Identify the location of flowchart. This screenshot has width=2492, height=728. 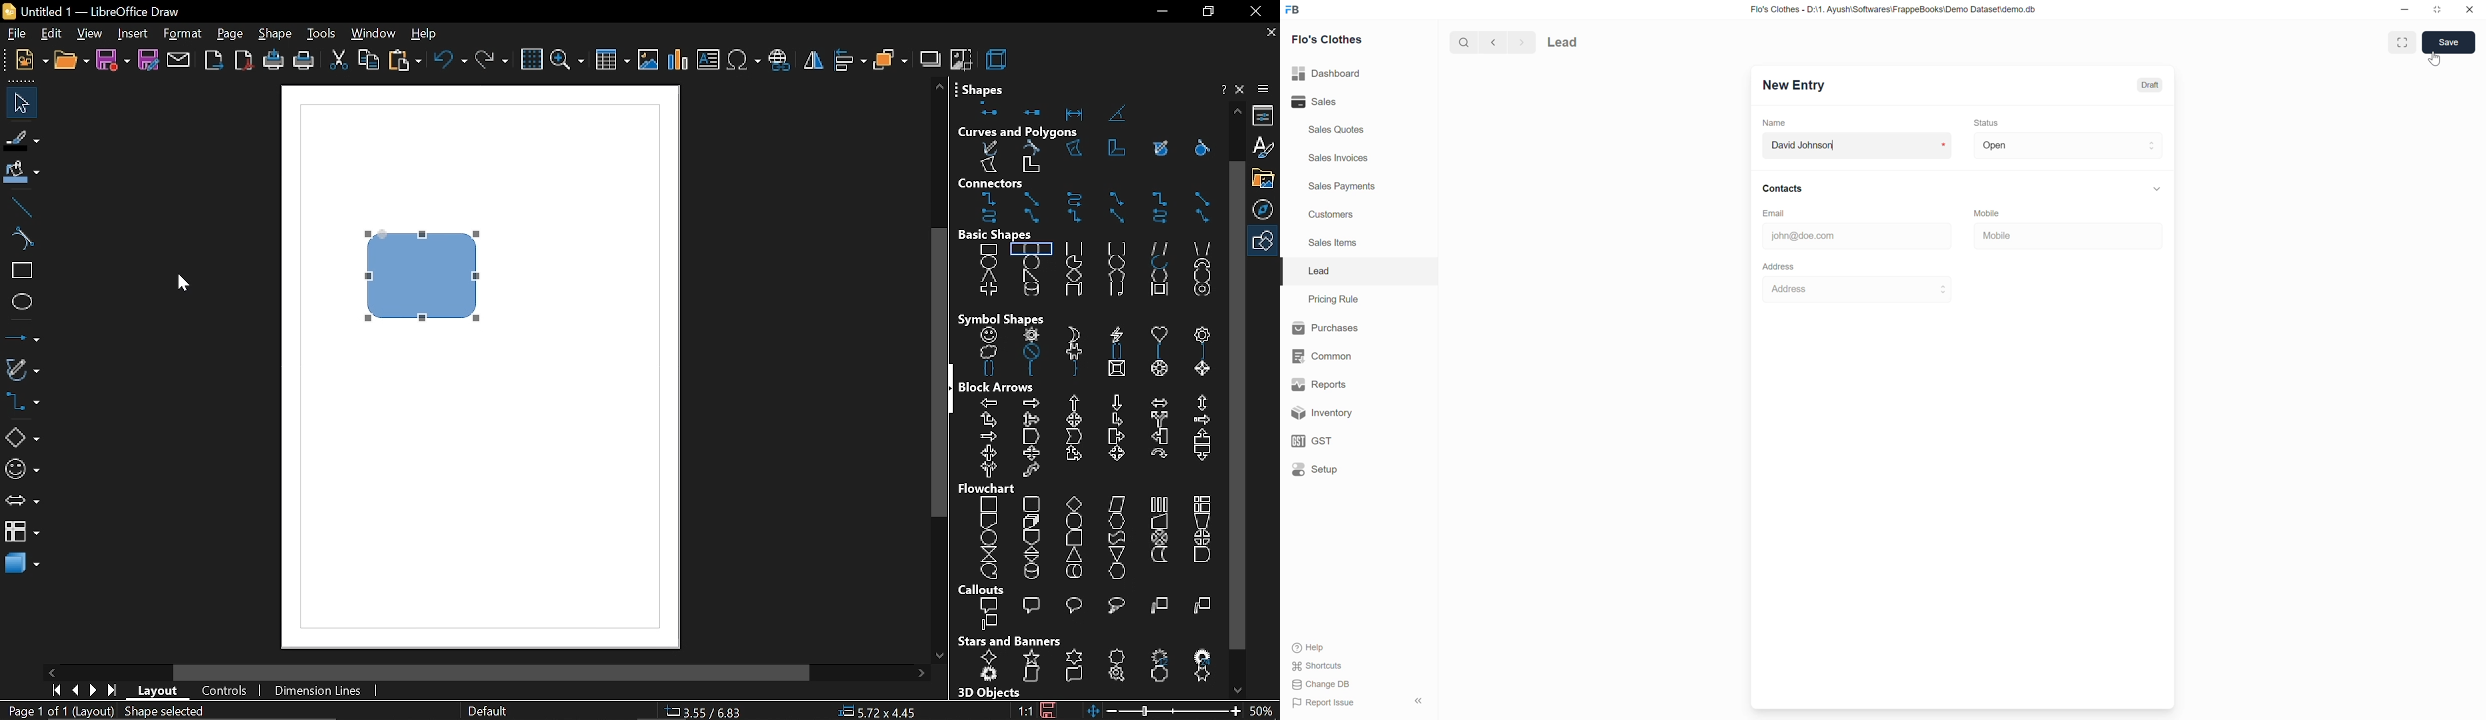
(22, 531).